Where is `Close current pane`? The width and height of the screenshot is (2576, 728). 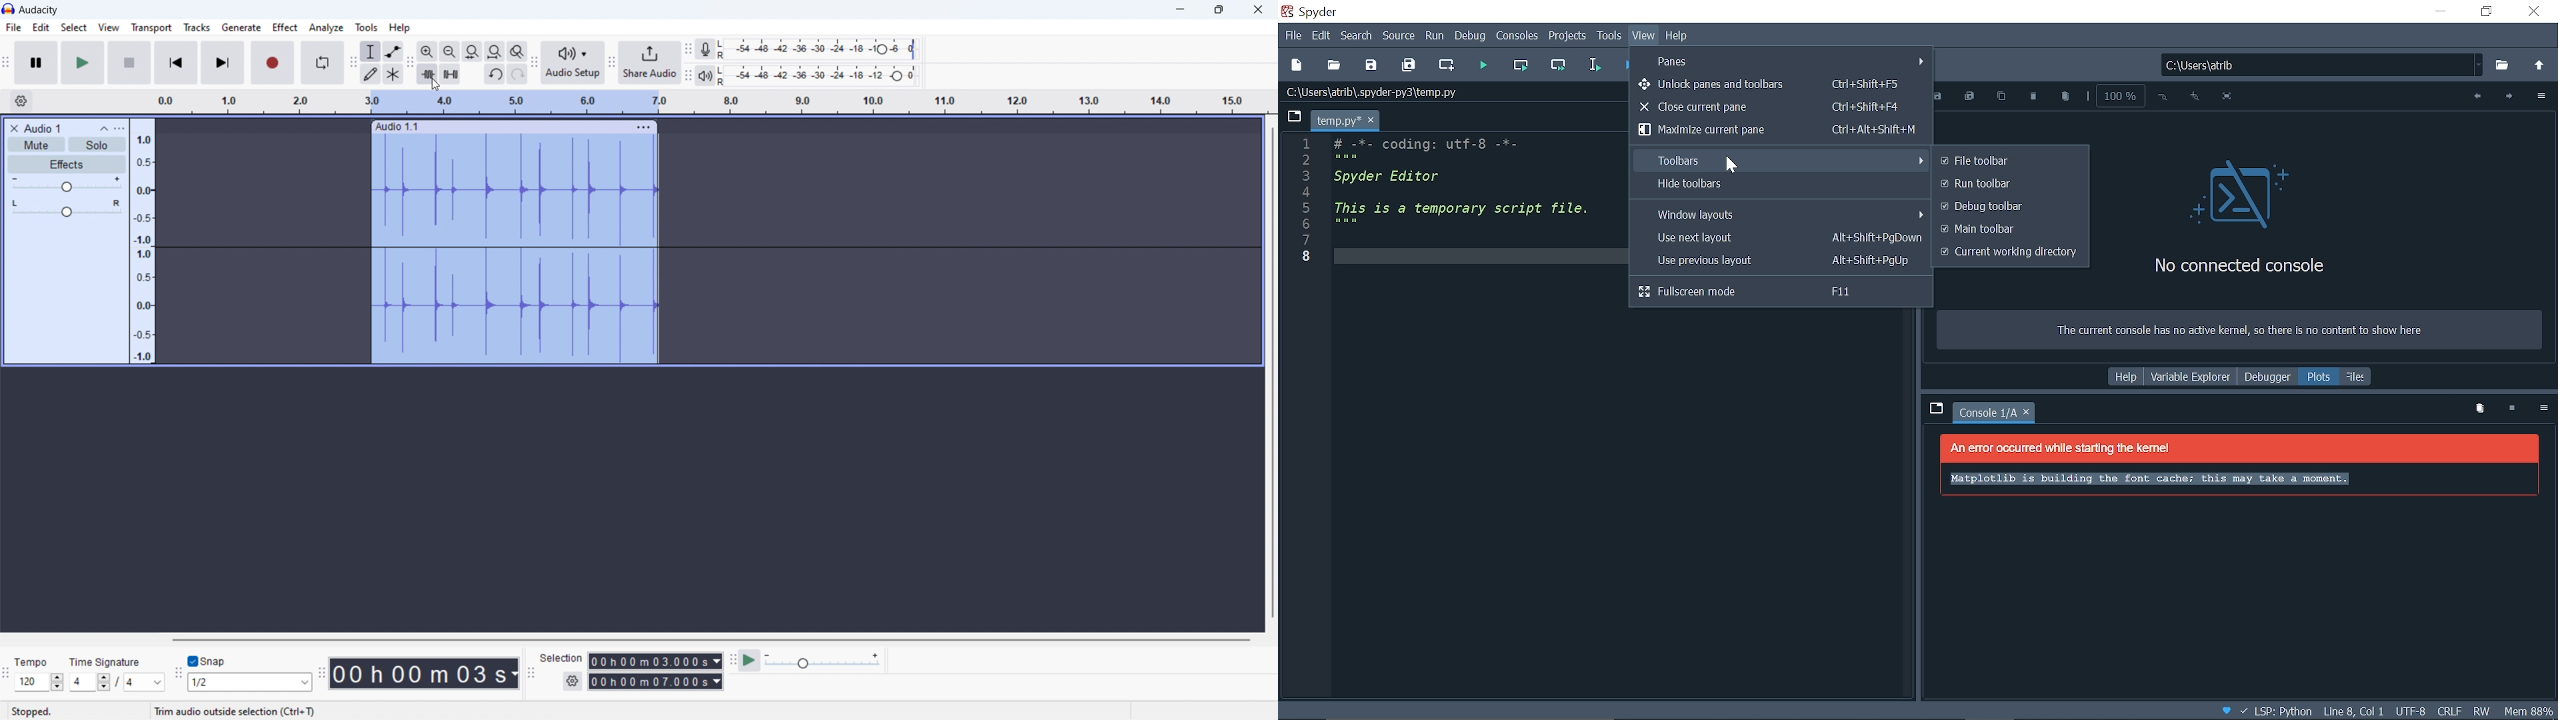
Close current pane is located at coordinates (1779, 107).